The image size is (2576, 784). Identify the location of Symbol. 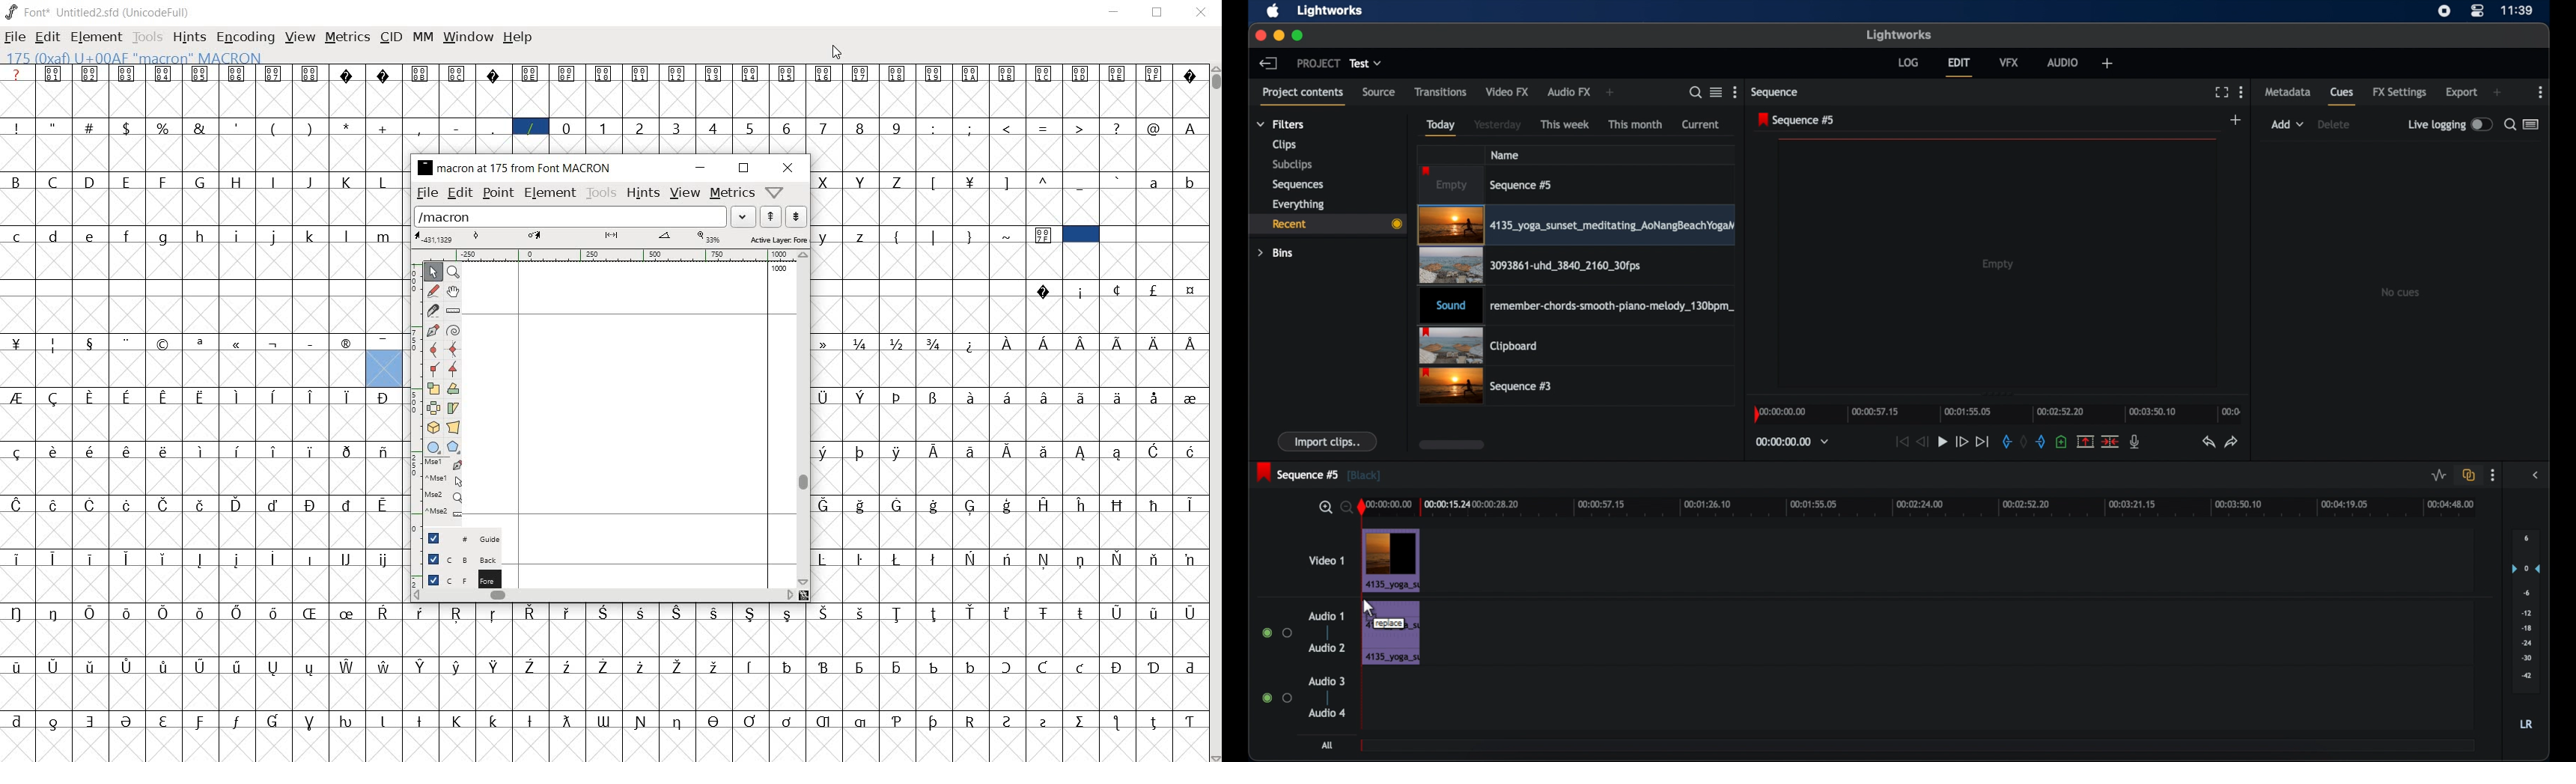
(678, 612).